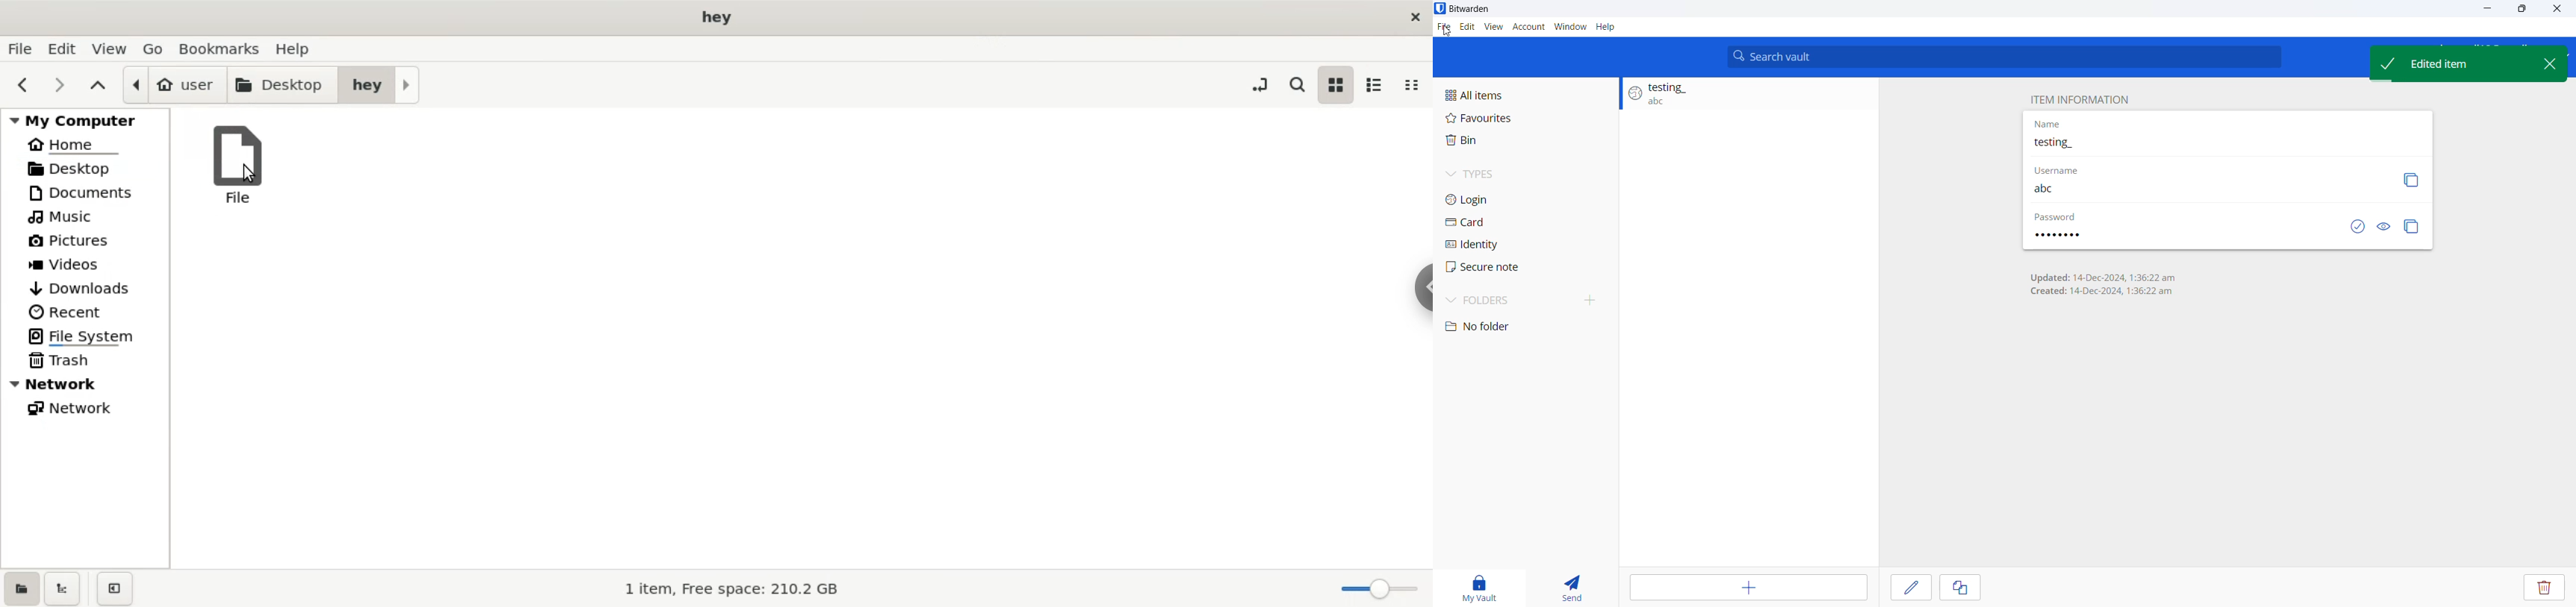 This screenshot has width=2576, height=616. I want to click on Card, so click(1514, 223).